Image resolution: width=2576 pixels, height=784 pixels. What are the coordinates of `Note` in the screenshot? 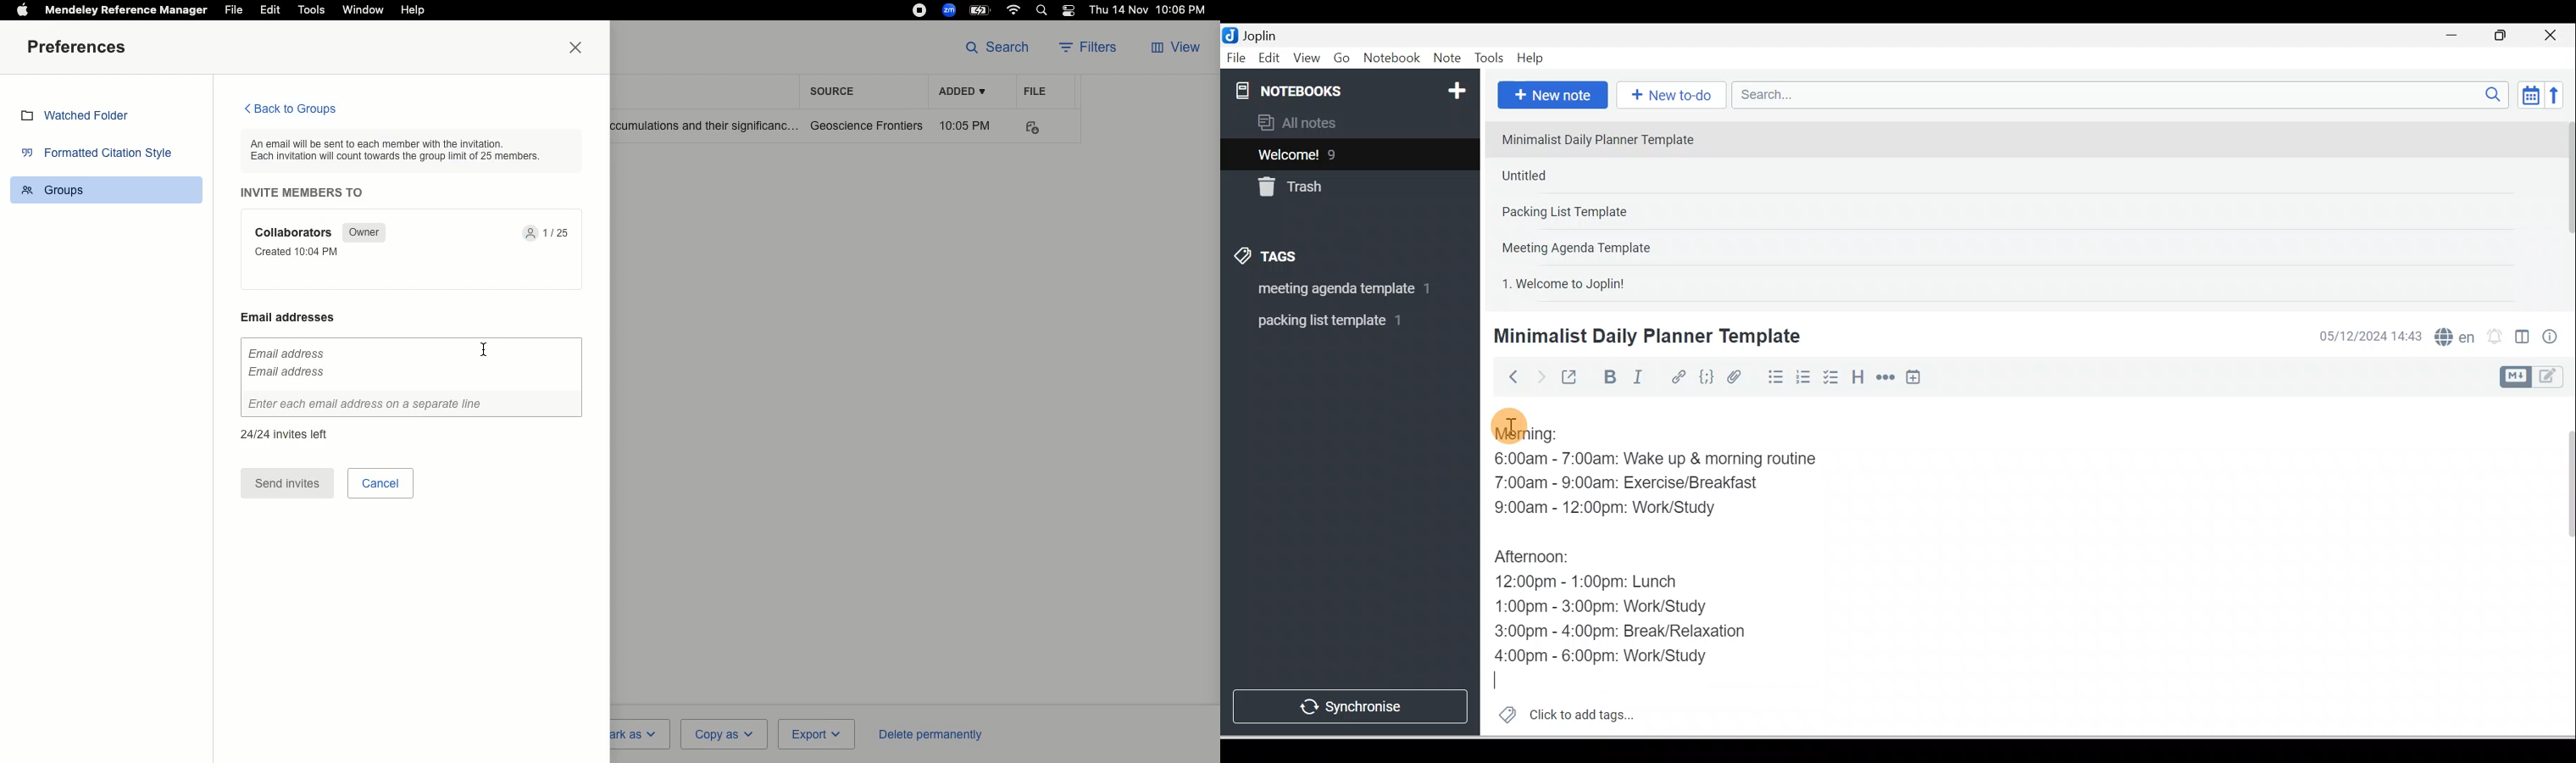 It's located at (1445, 59).